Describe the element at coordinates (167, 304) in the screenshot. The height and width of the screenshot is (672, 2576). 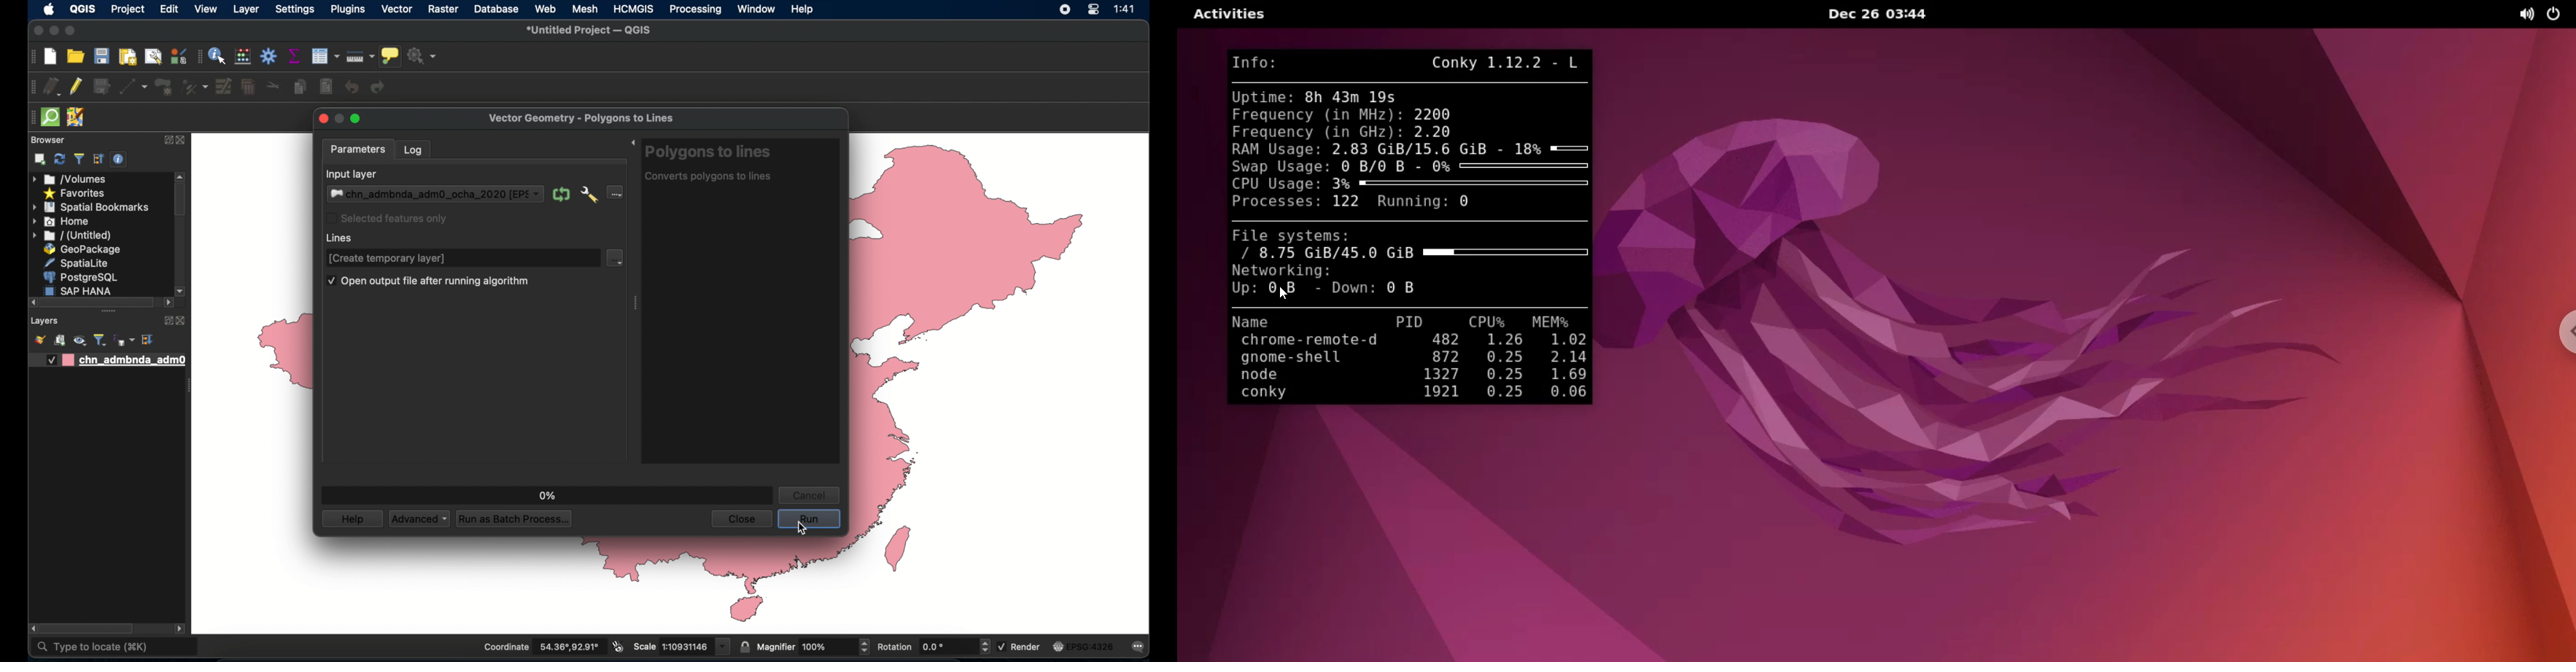
I see `scrol lleft arrow` at that location.